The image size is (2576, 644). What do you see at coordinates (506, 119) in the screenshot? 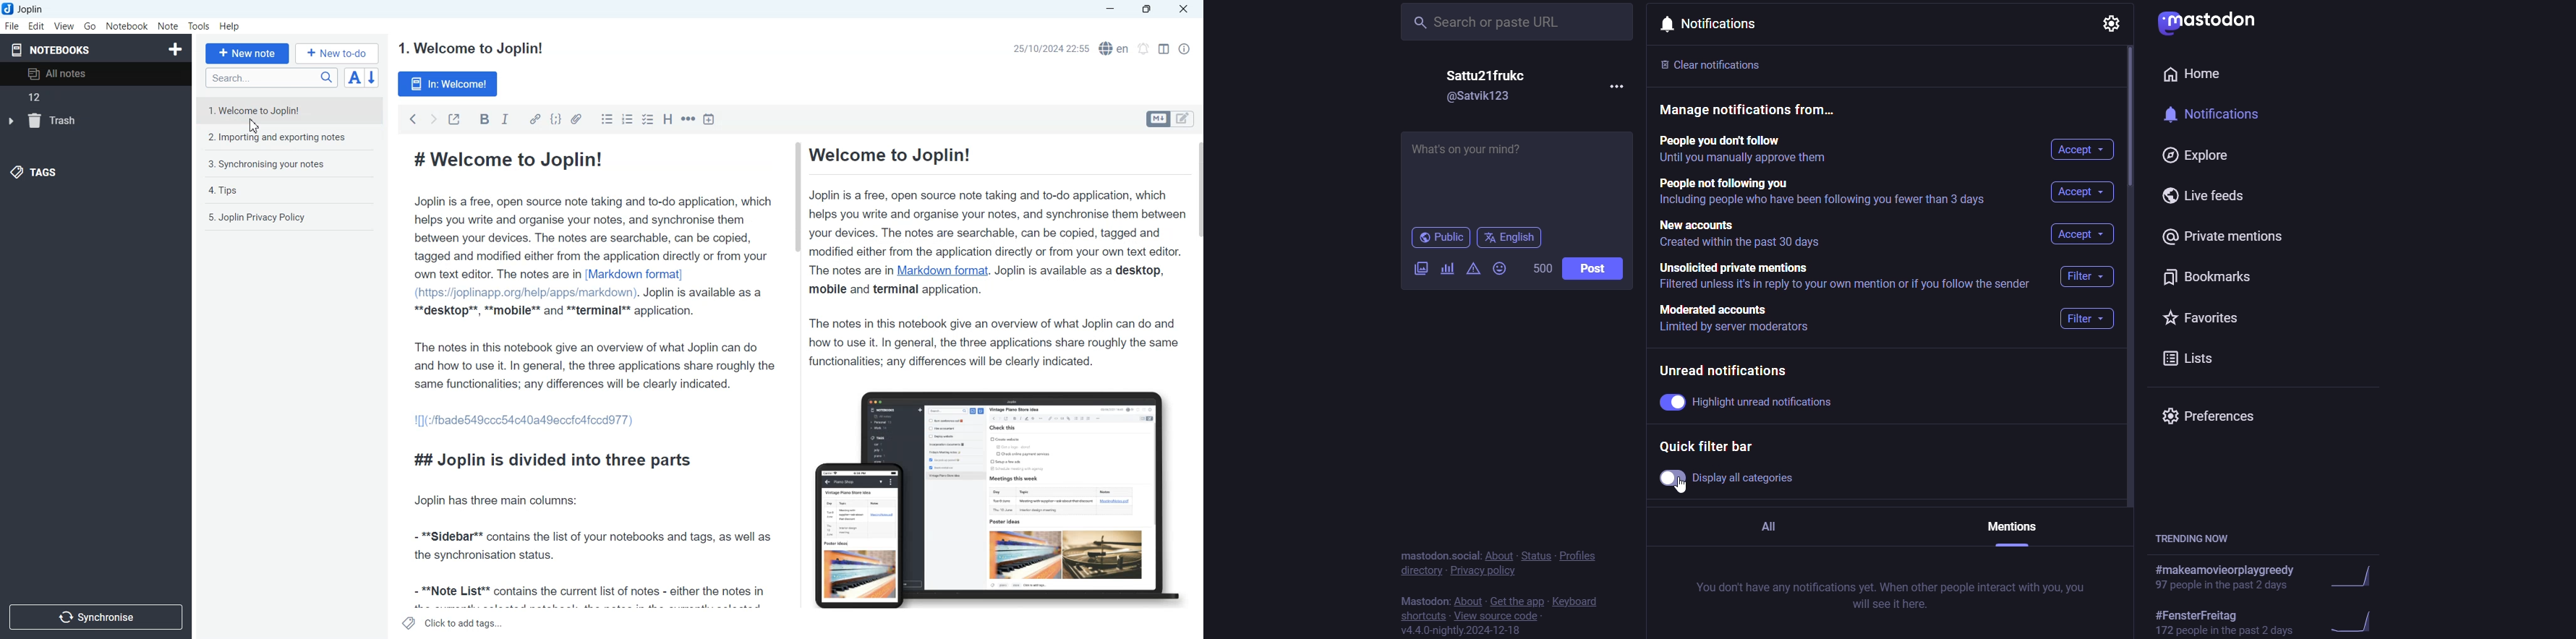
I see `Italic` at bounding box center [506, 119].